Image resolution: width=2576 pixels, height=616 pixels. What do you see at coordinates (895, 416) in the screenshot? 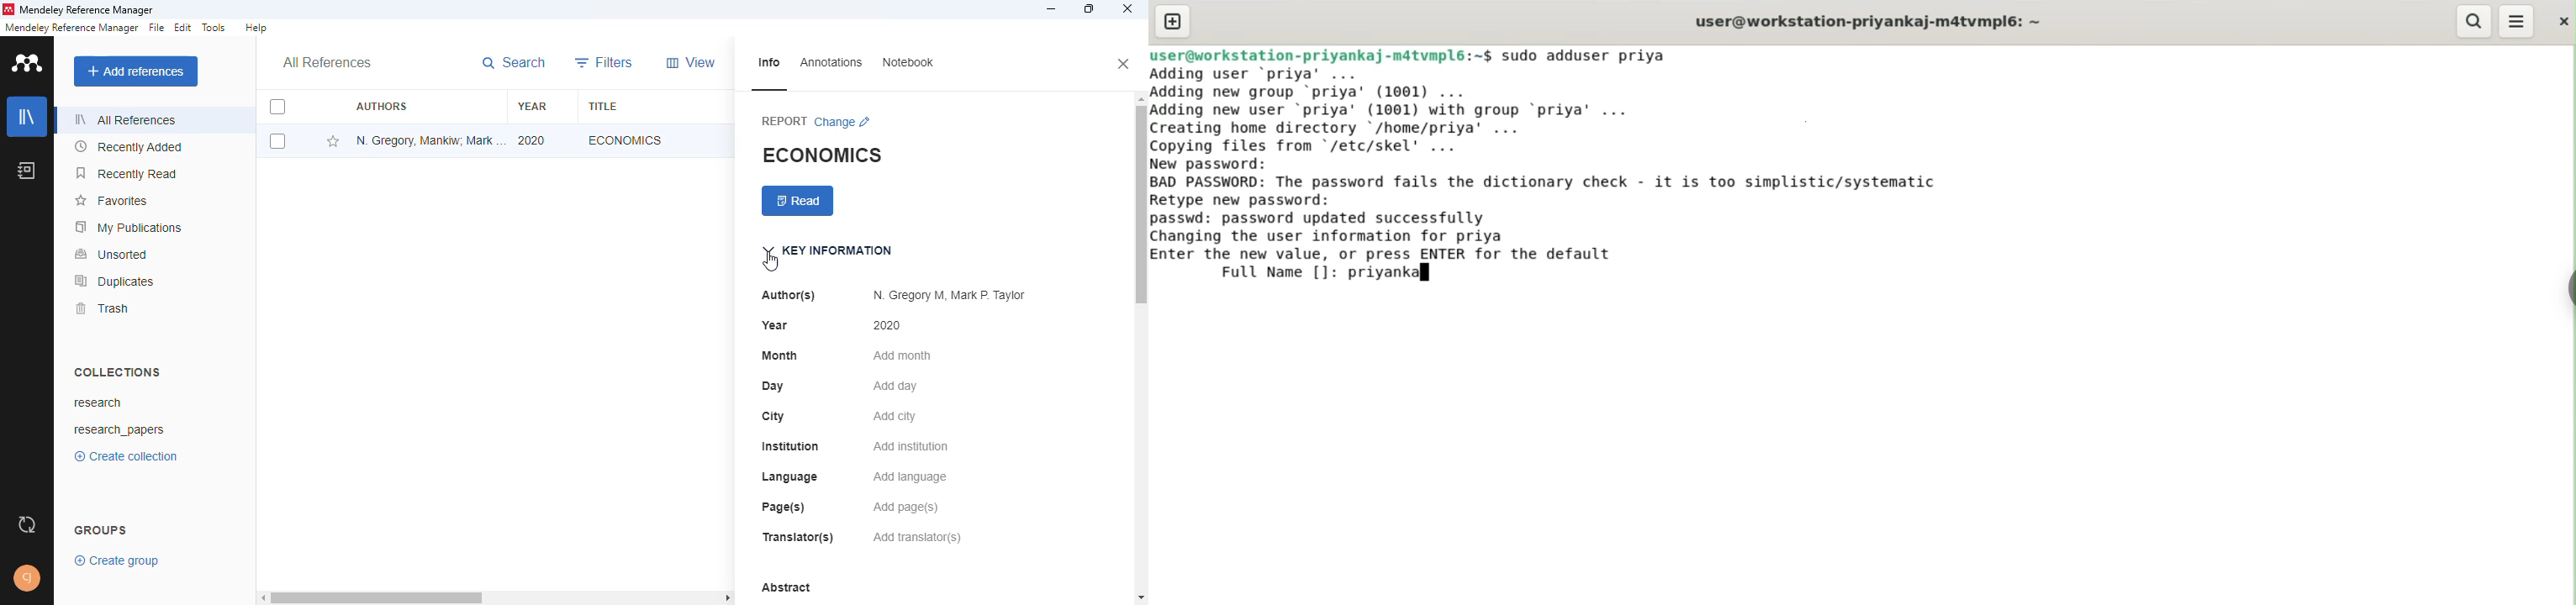
I see `add city` at bounding box center [895, 416].